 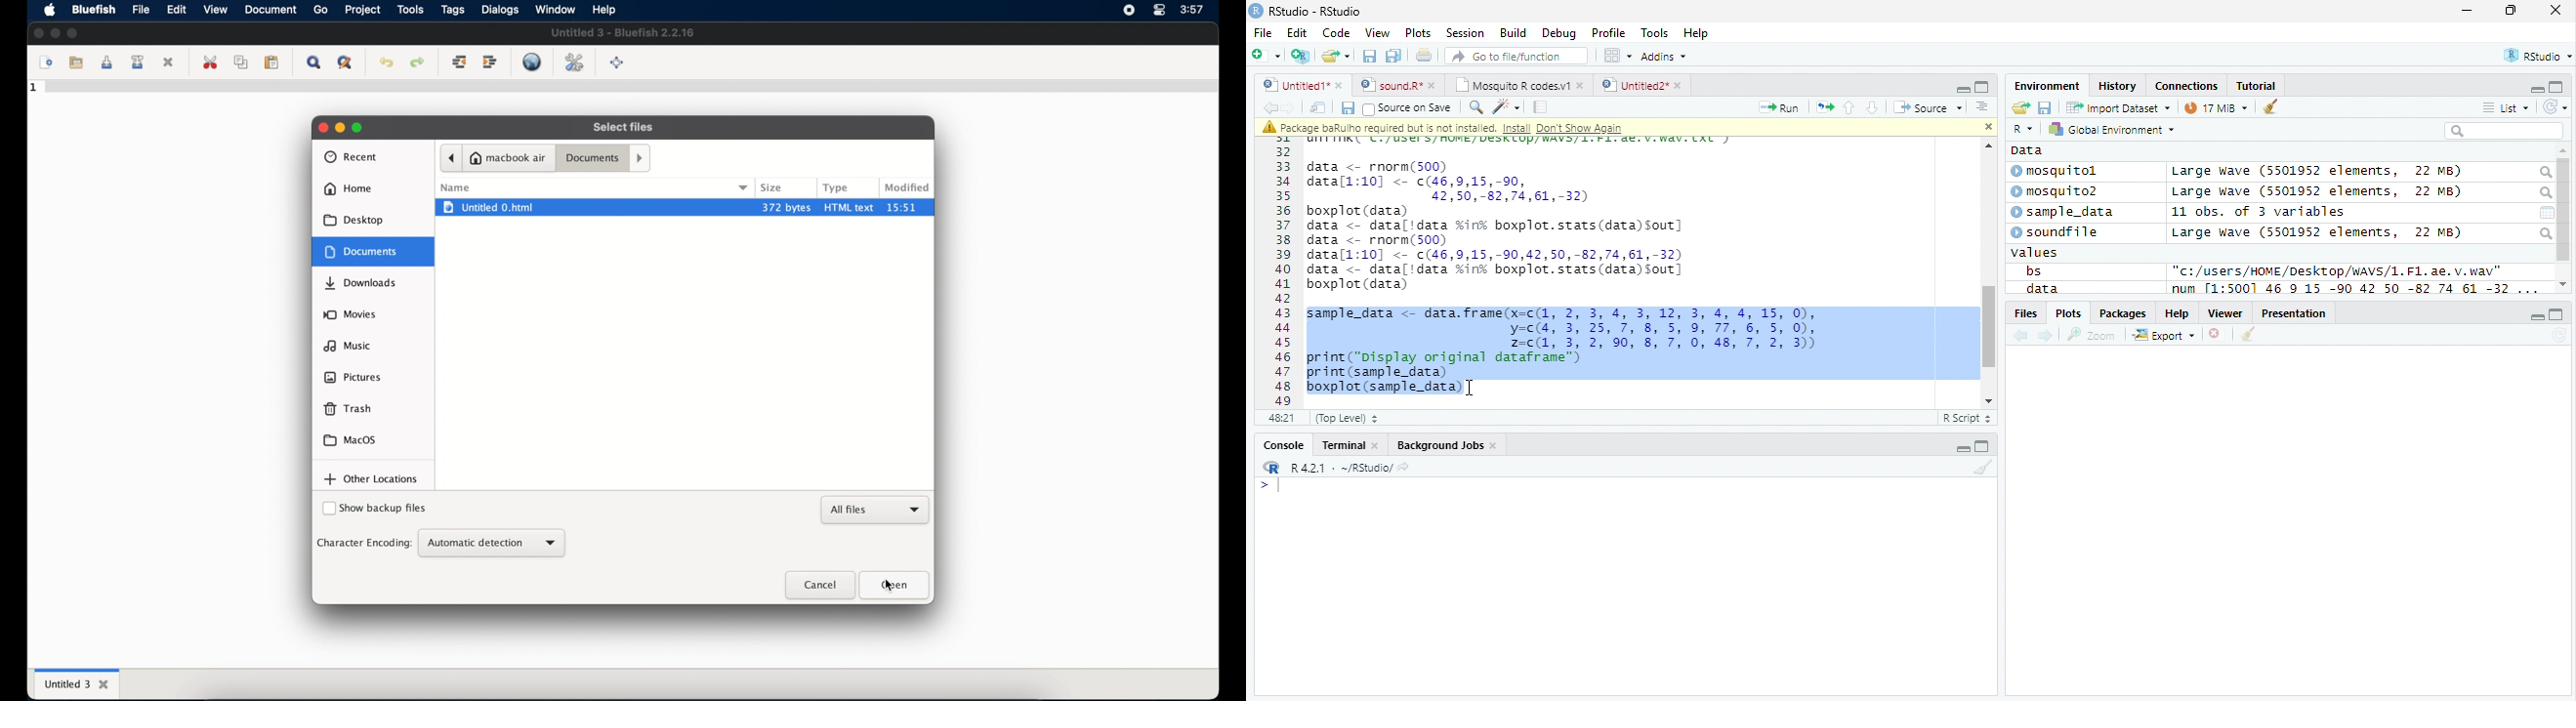 I want to click on Console, so click(x=1280, y=444).